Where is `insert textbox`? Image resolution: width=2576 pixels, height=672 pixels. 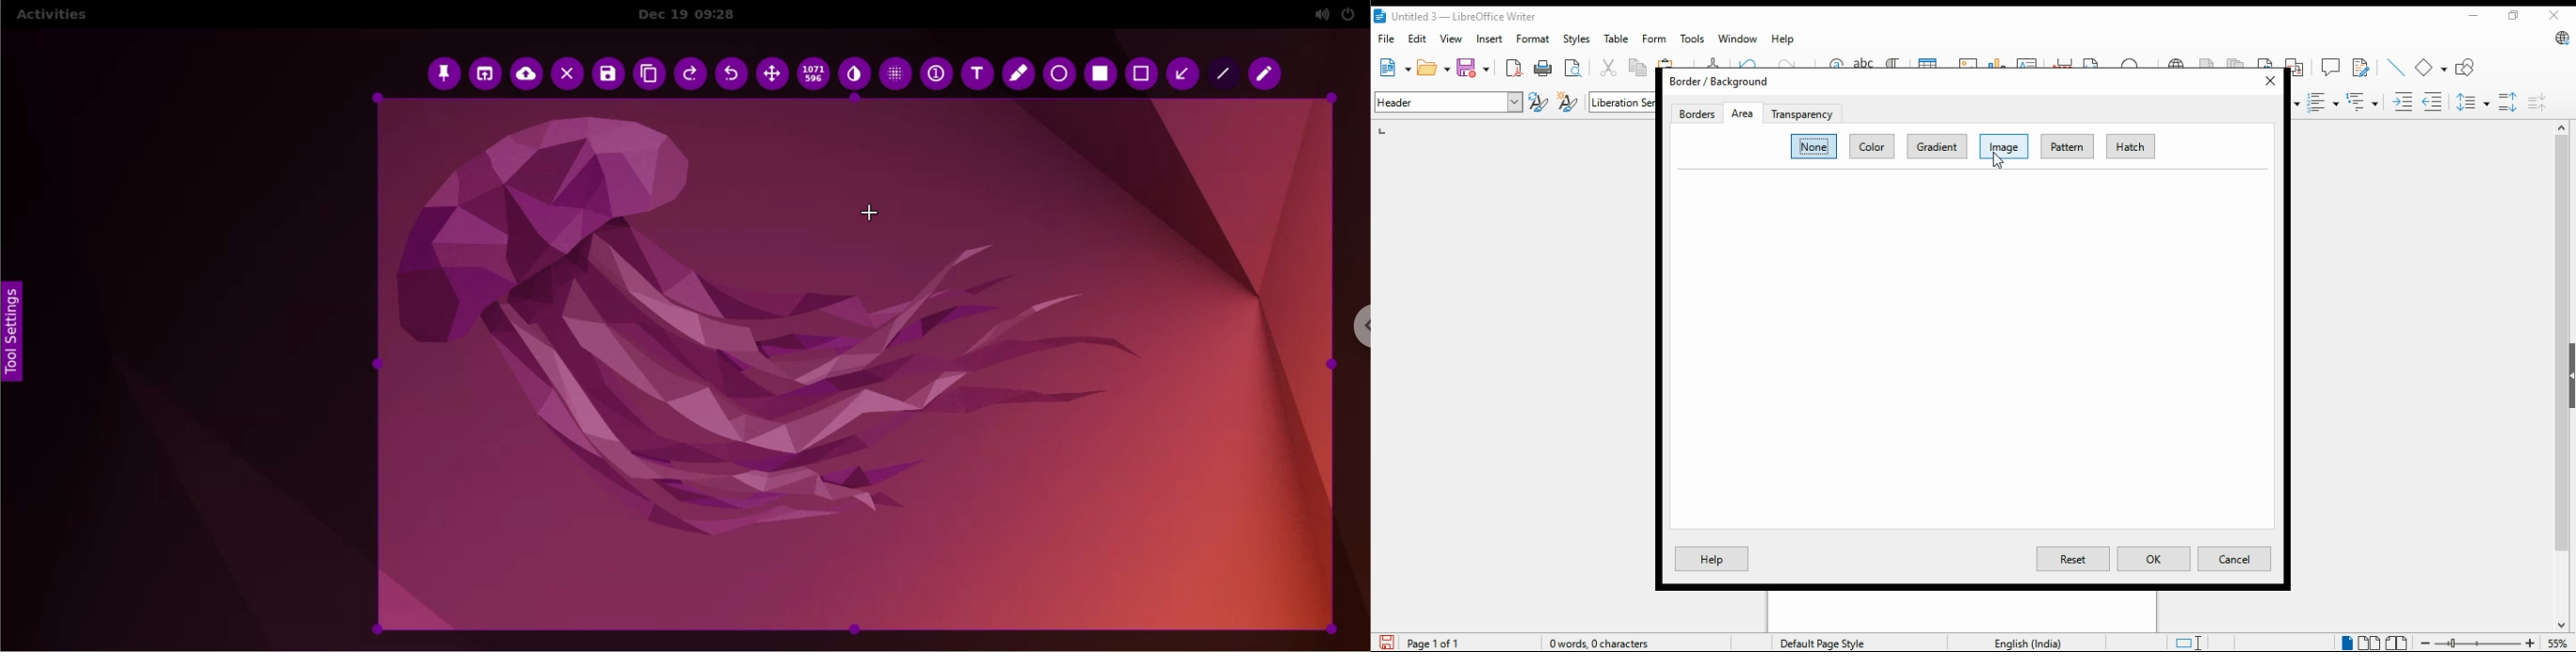
insert textbox is located at coordinates (2028, 61).